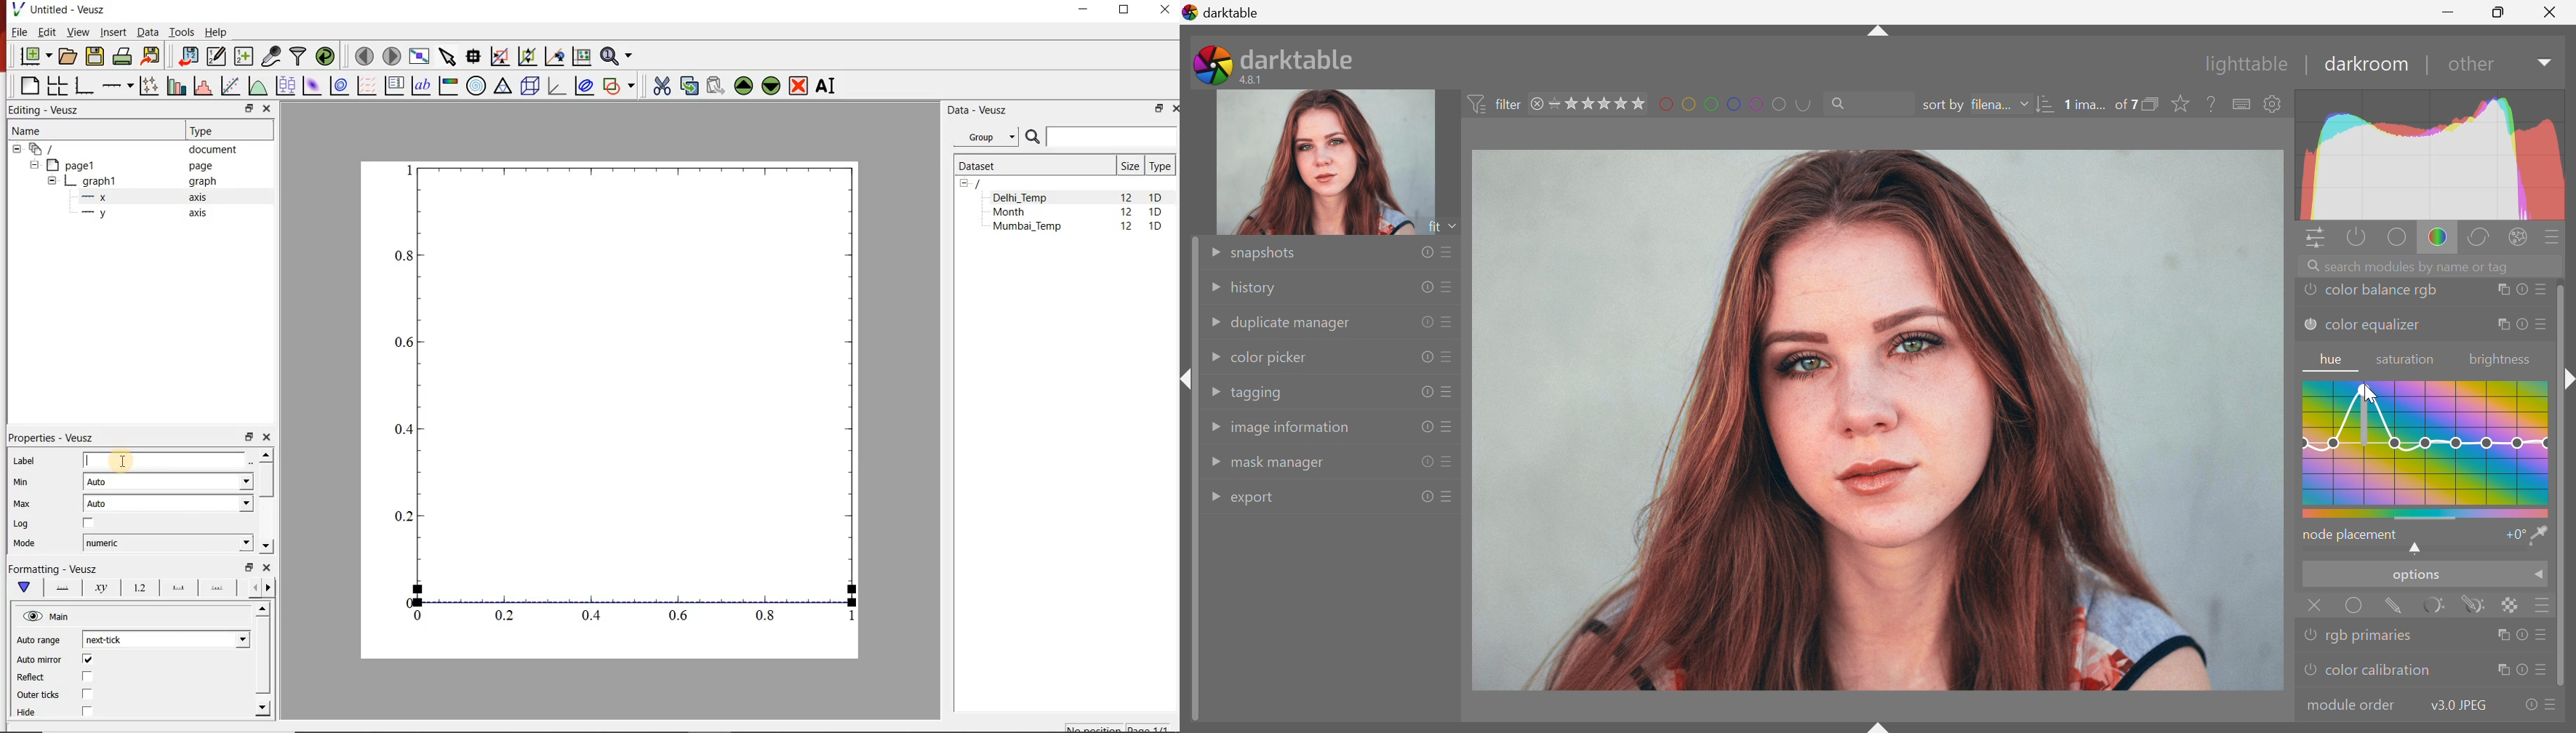 The width and height of the screenshot is (2576, 756). Describe the element at coordinates (52, 109) in the screenshot. I see `Editing - Veusz` at that location.